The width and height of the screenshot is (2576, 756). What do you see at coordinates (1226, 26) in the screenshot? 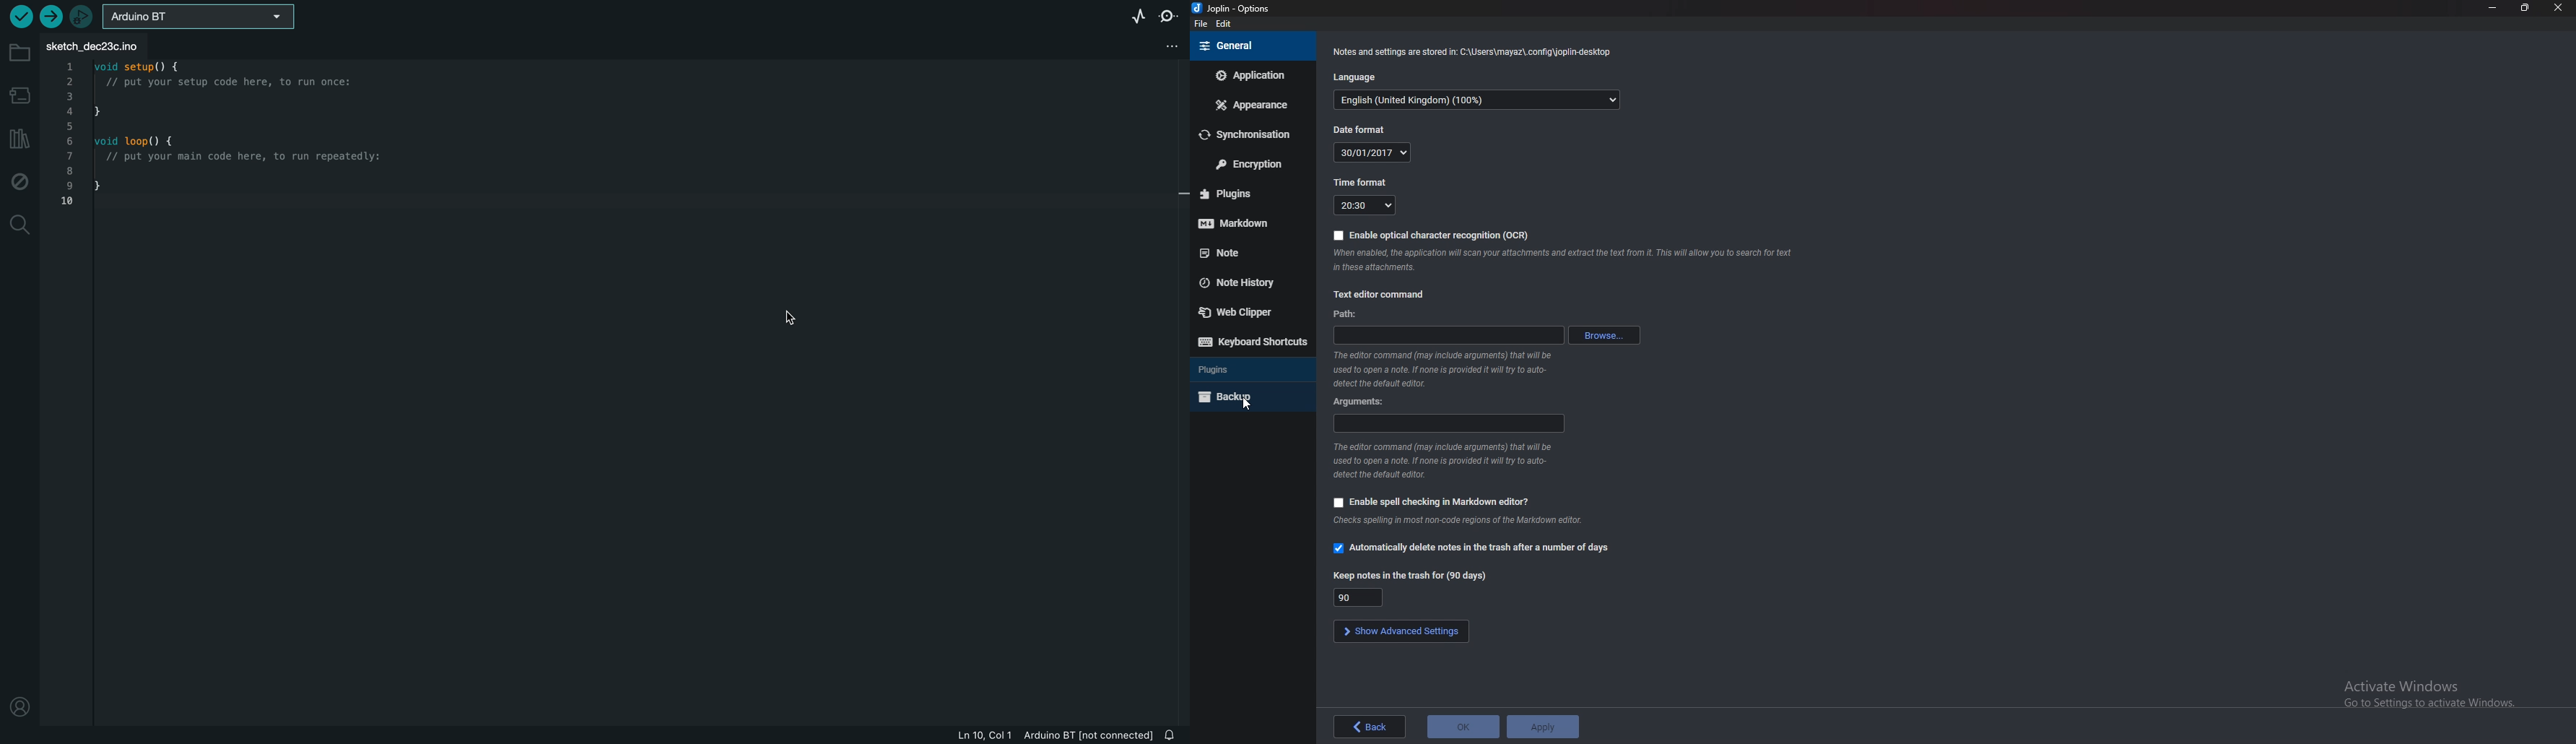
I see `edit` at bounding box center [1226, 26].